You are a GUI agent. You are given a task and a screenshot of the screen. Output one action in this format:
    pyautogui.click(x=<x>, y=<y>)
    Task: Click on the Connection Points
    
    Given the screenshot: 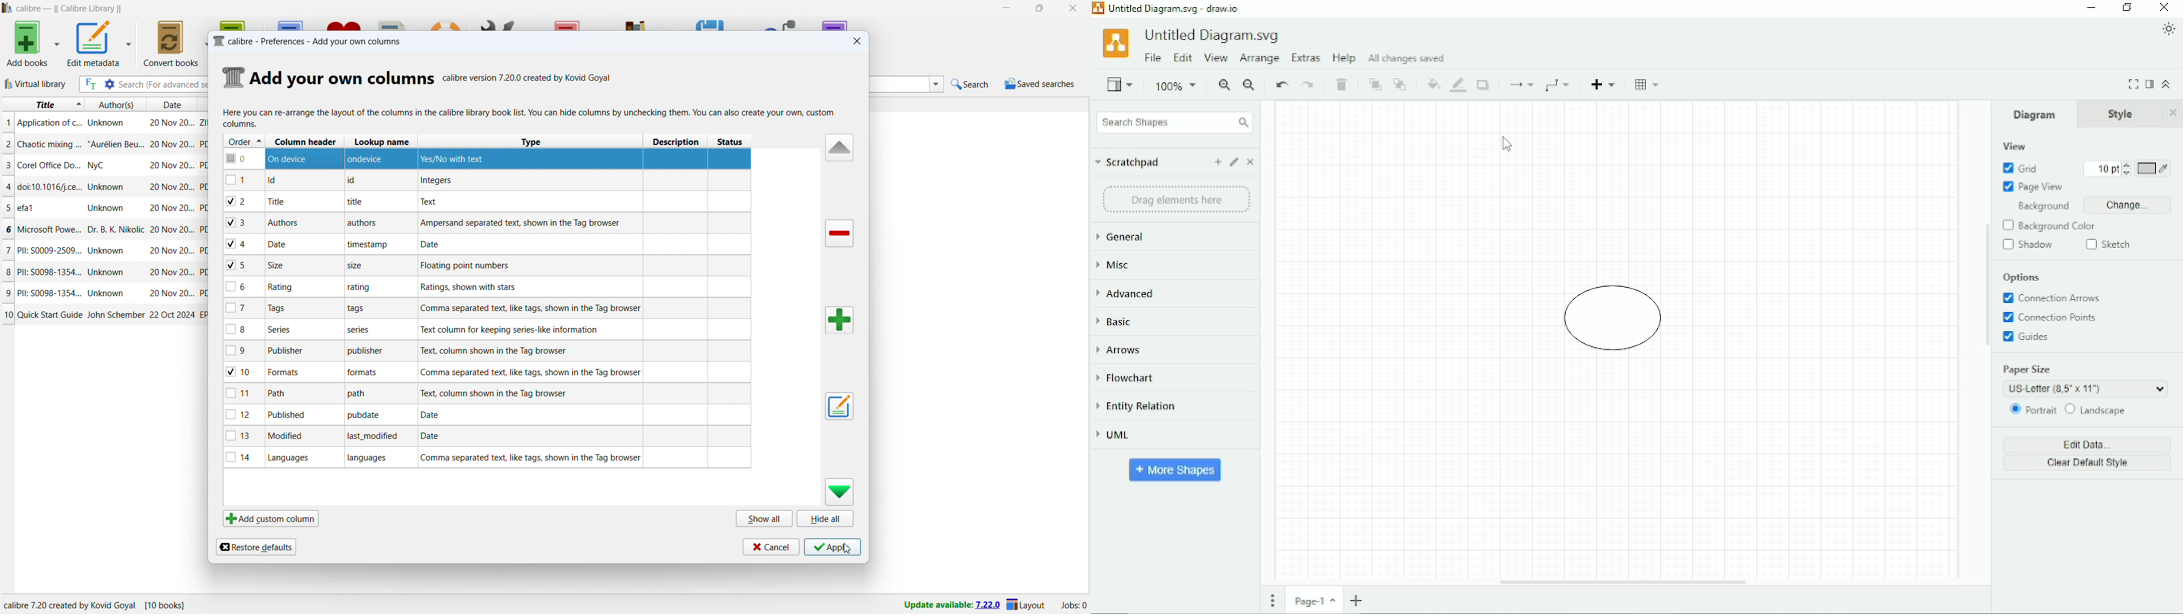 What is the action you would take?
    pyautogui.click(x=2054, y=317)
    